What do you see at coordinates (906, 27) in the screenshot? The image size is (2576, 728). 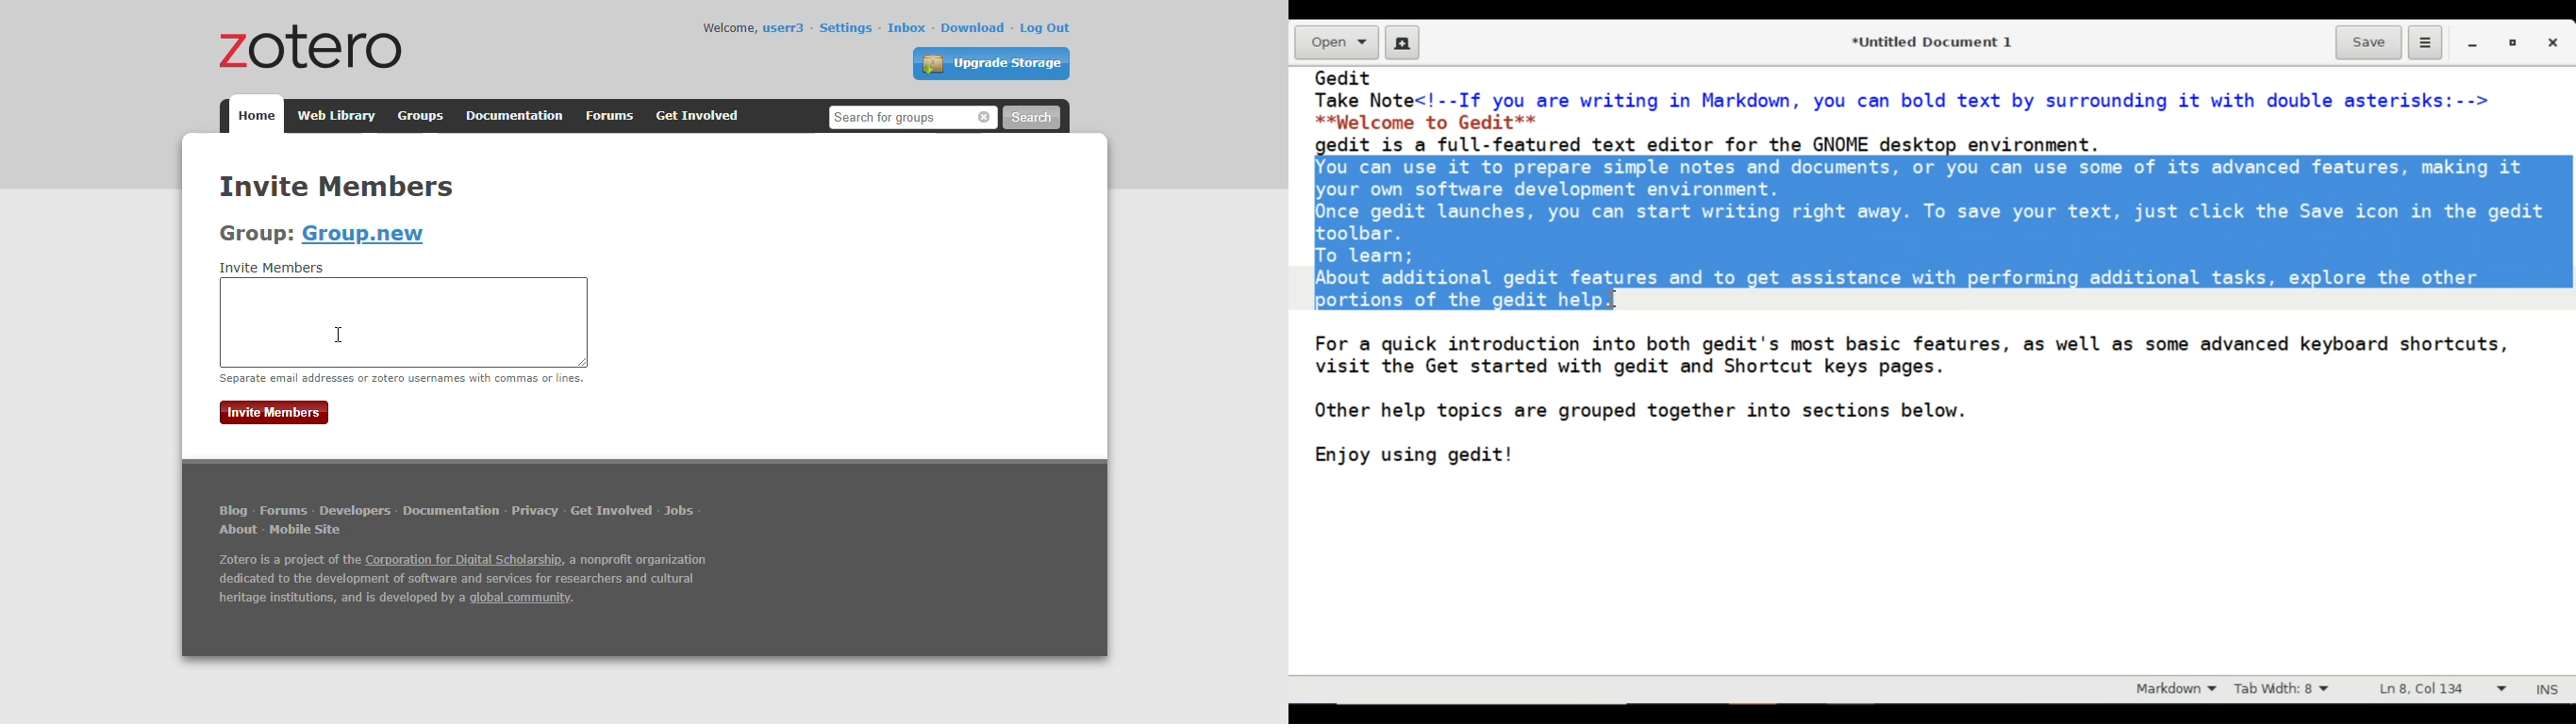 I see `inbox` at bounding box center [906, 27].